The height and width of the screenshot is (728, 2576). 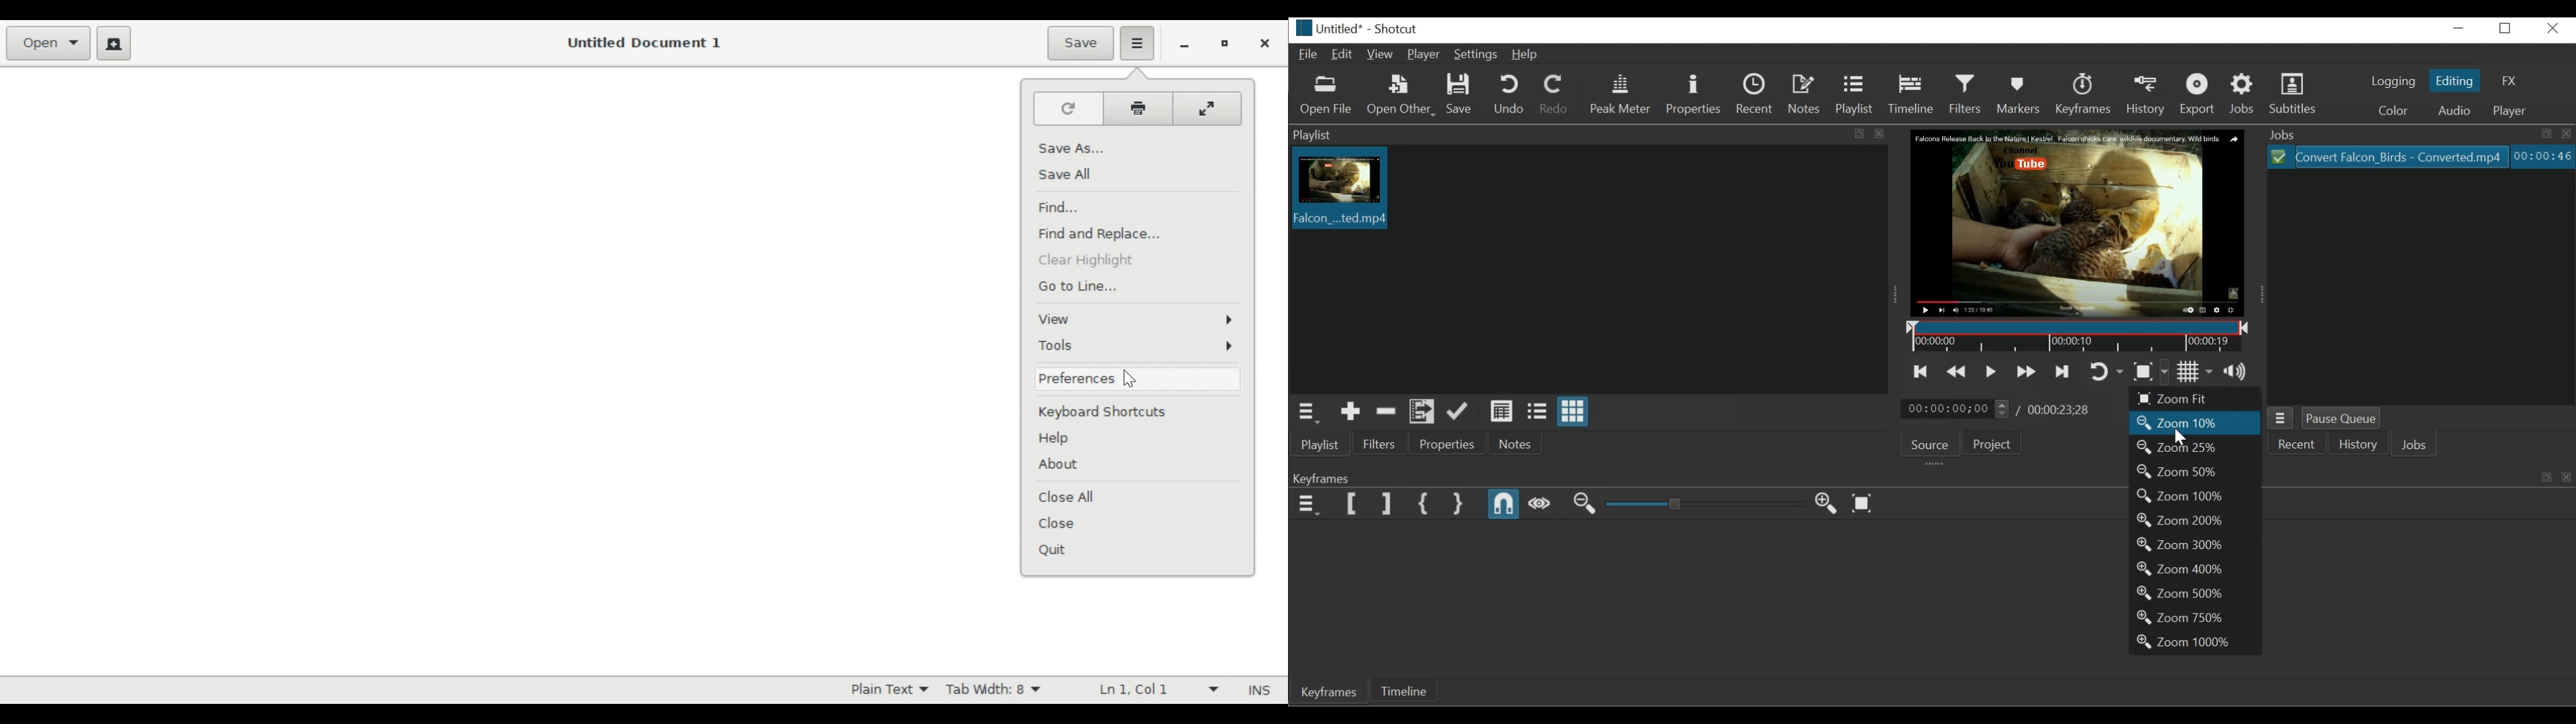 What do you see at coordinates (1421, 412) in the screenshot?
I see `Add files to playlist` at bounding box center [1421, 412].